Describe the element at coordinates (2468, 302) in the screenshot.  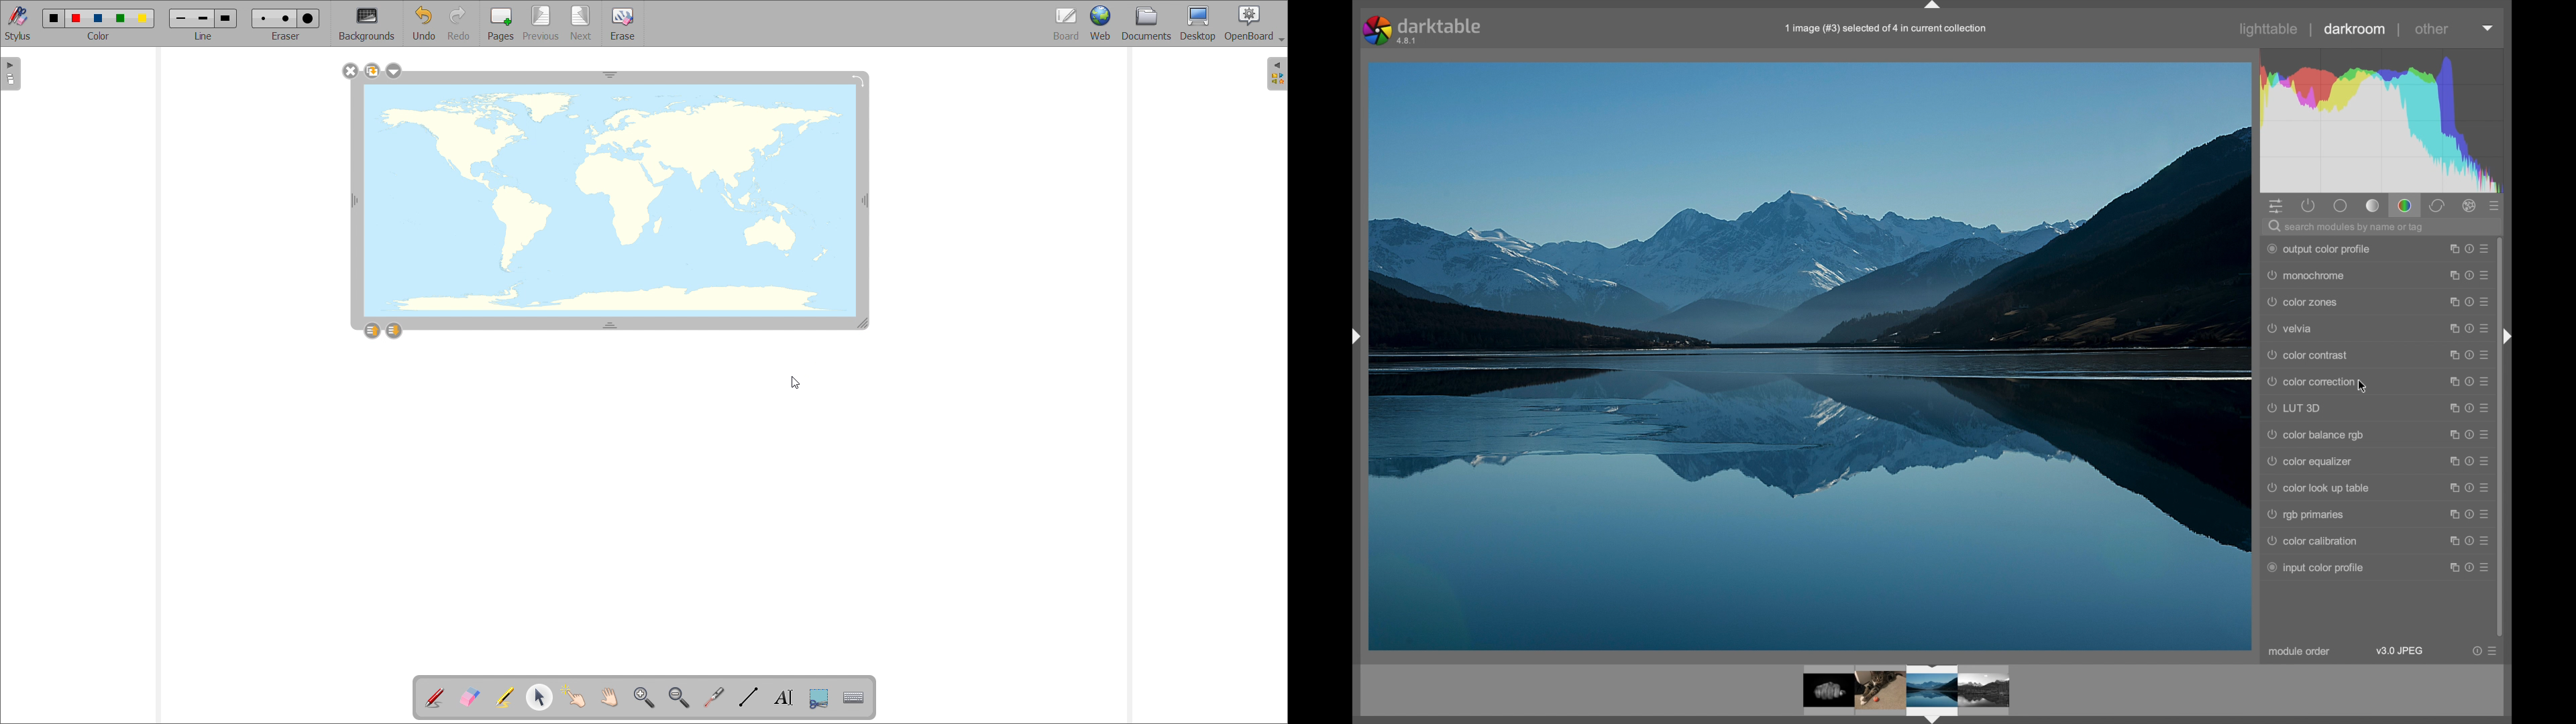
I see `more options` at that location.